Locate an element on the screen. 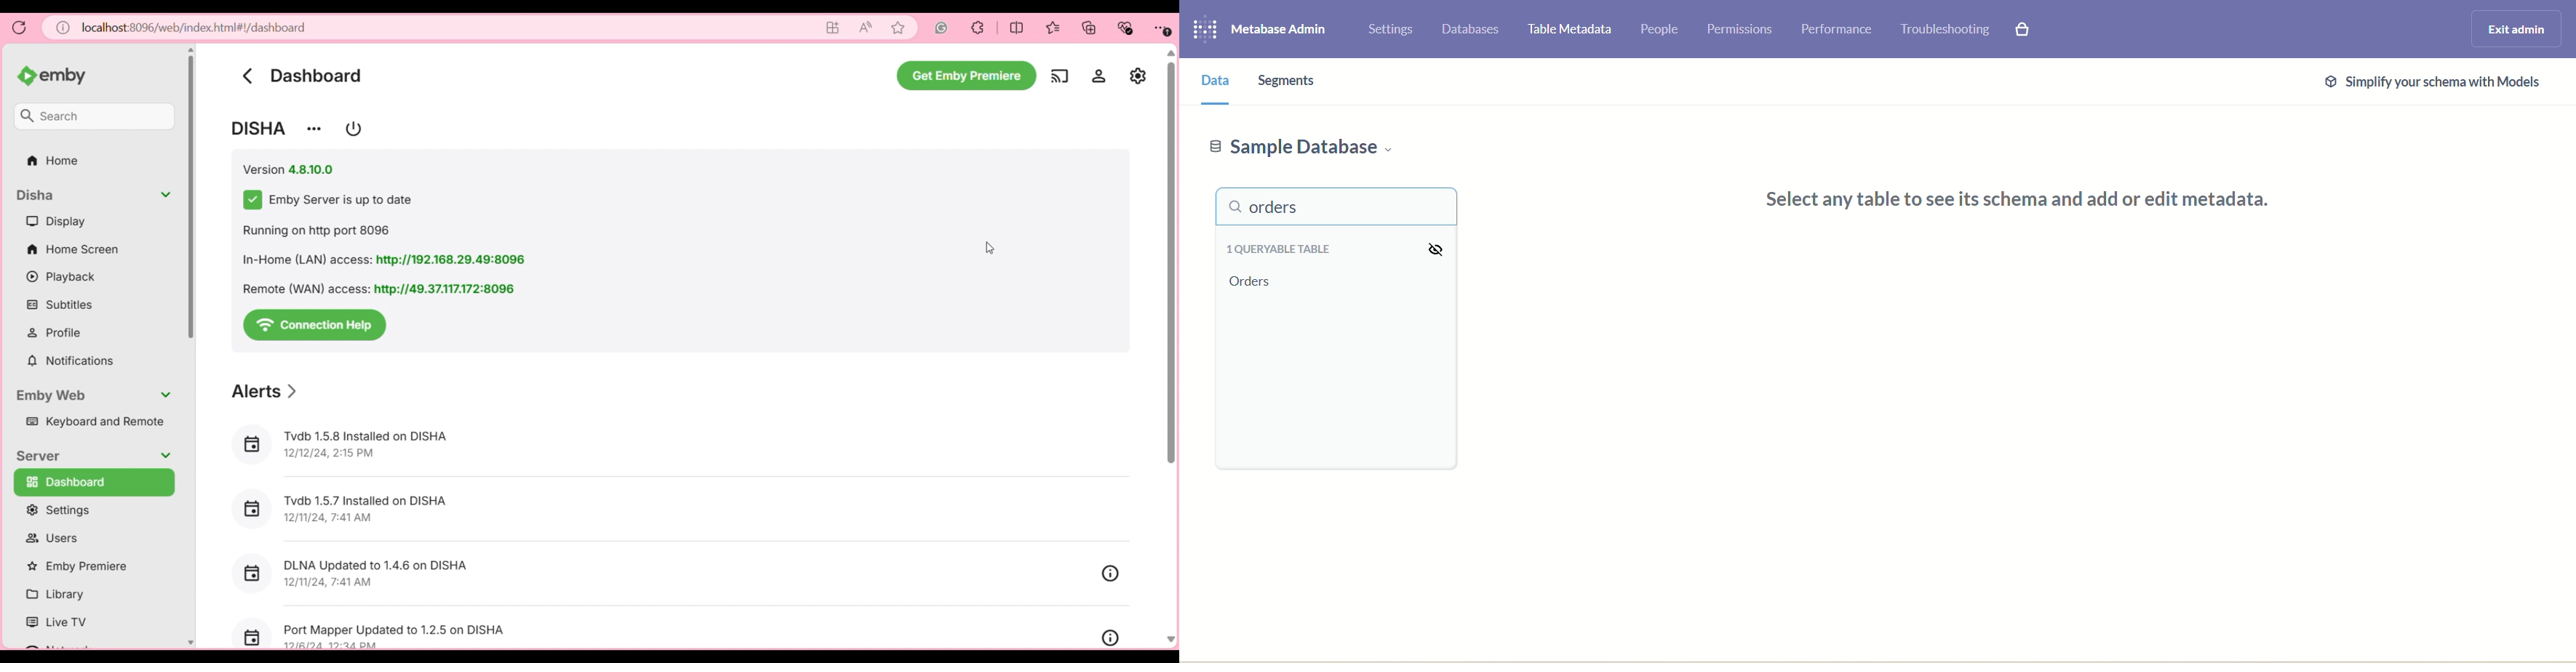 Image resolution: width=2576 pixels, height=672 pixels. Tvdb 1.5.7 Installed on DISHA
12/1/24, 7:41 AM is located at coordinates (367, 511).